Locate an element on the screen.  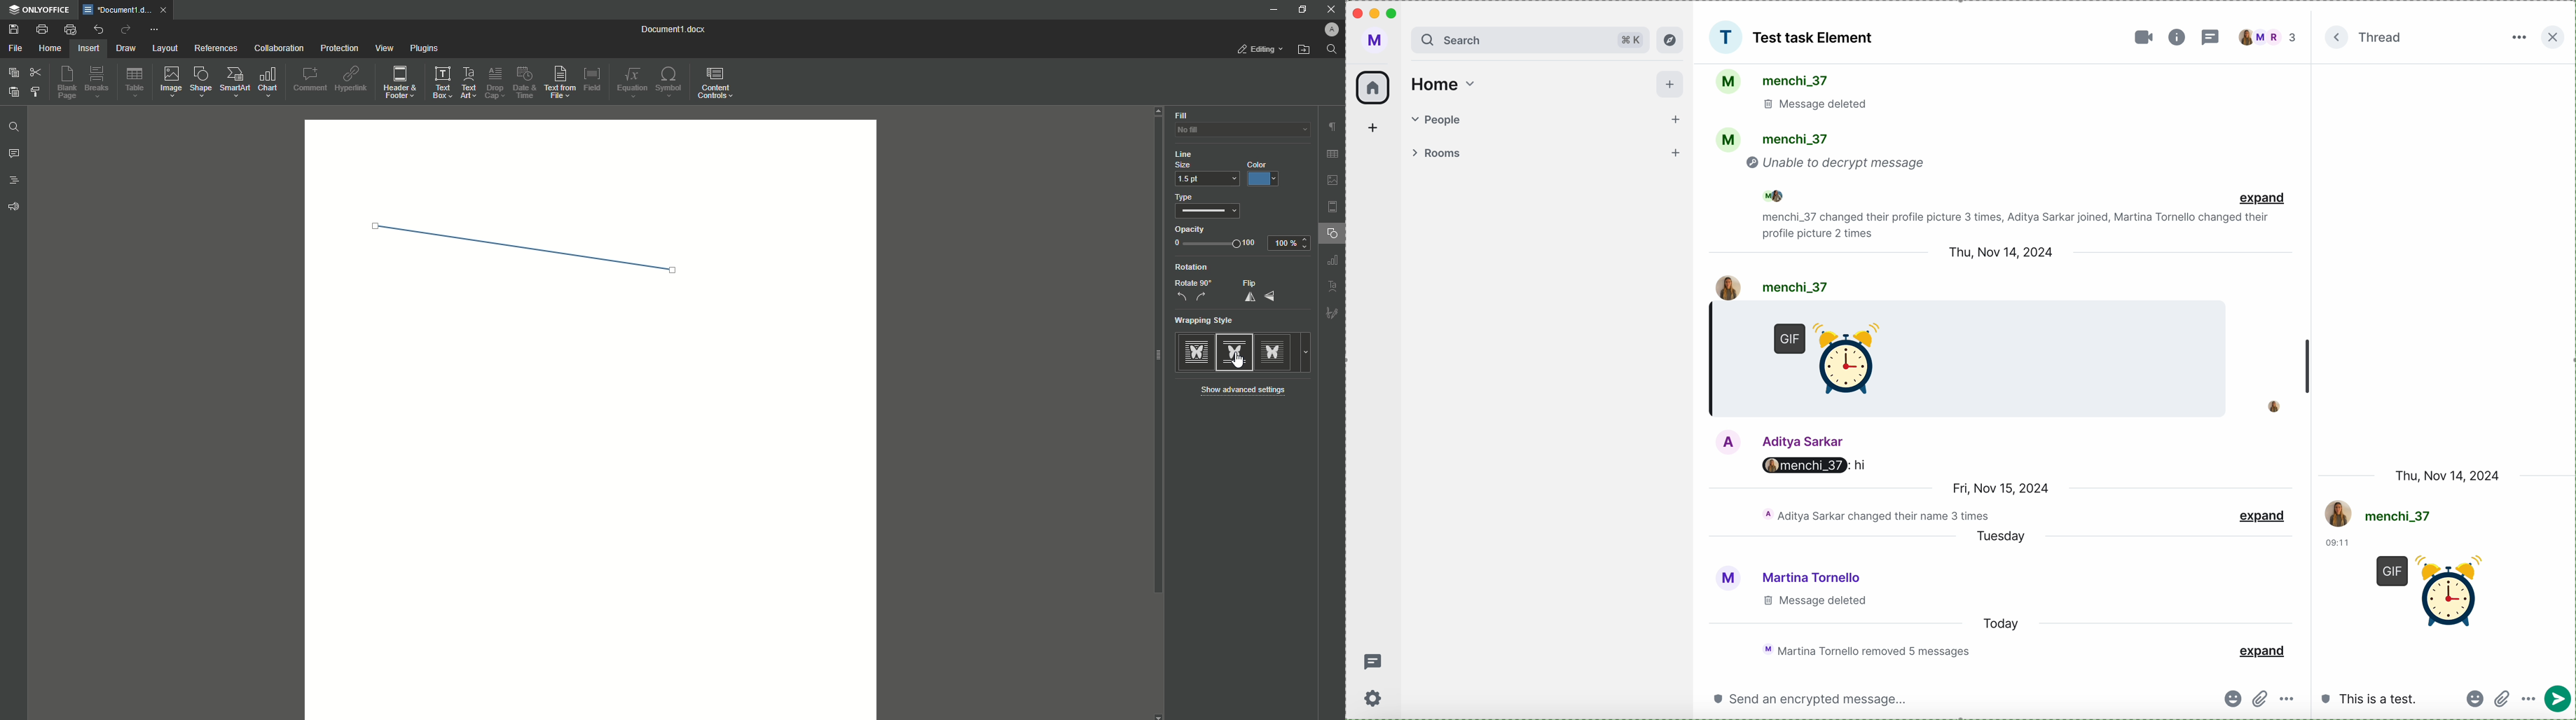
more options is located at coordinates (2518, 38).